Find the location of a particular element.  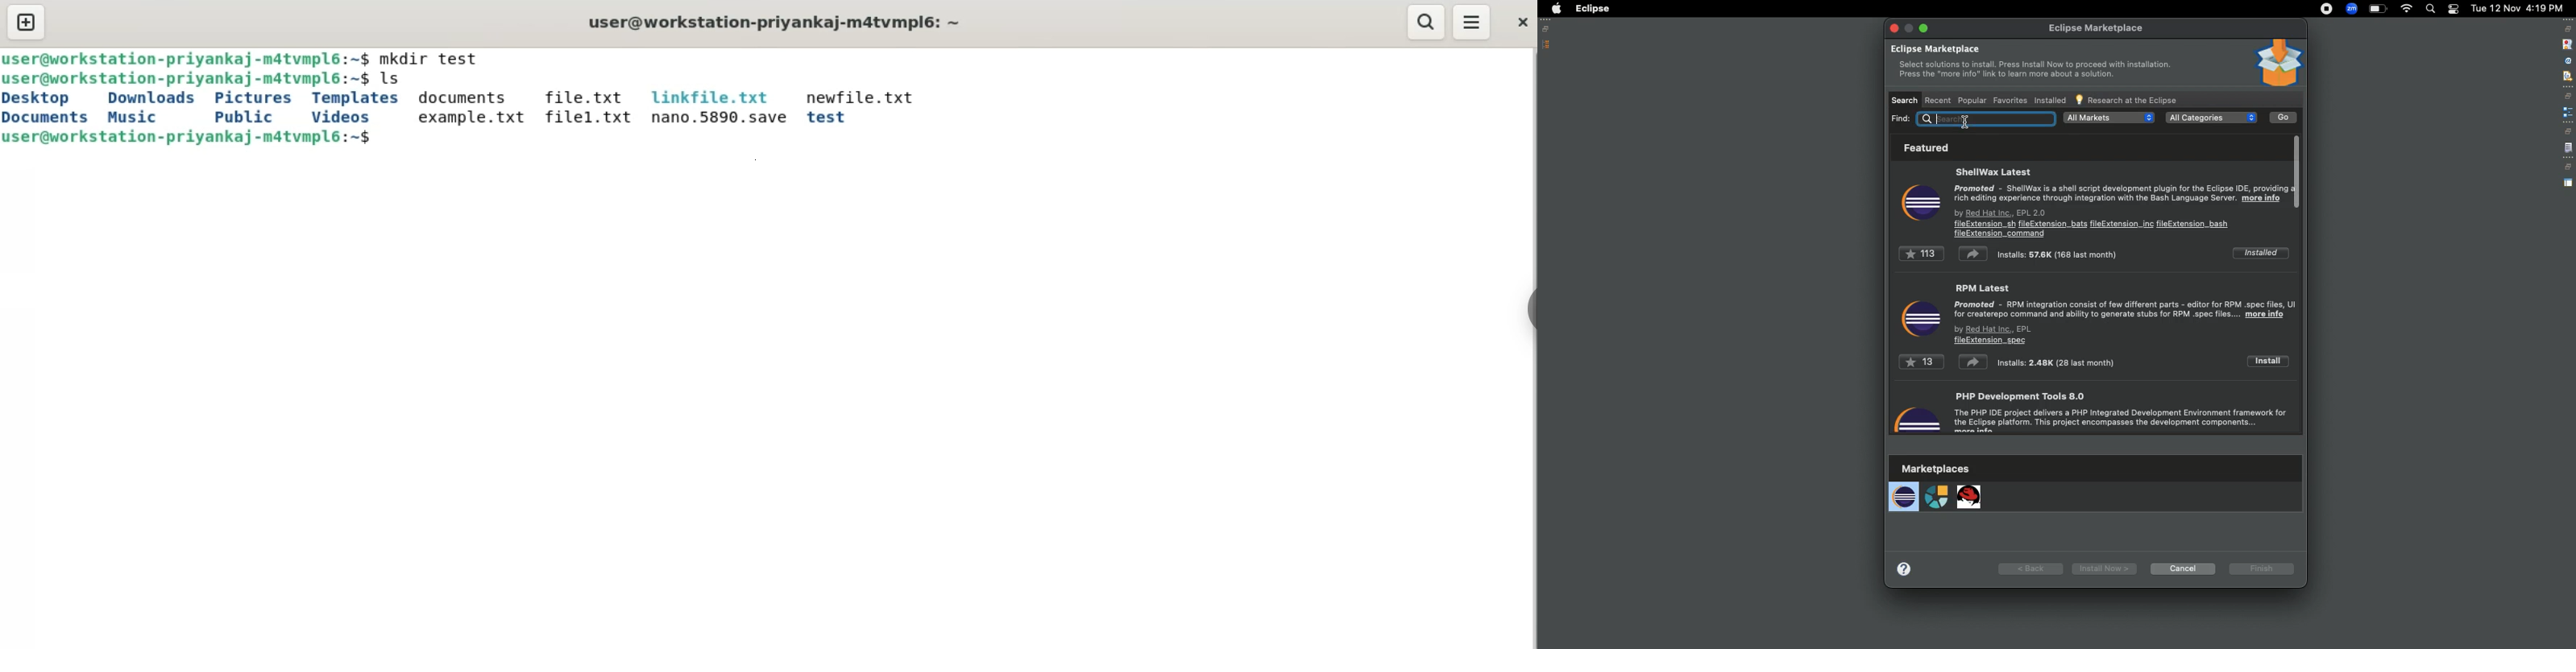

linkfile.txt is located at coordinates (711, 96).